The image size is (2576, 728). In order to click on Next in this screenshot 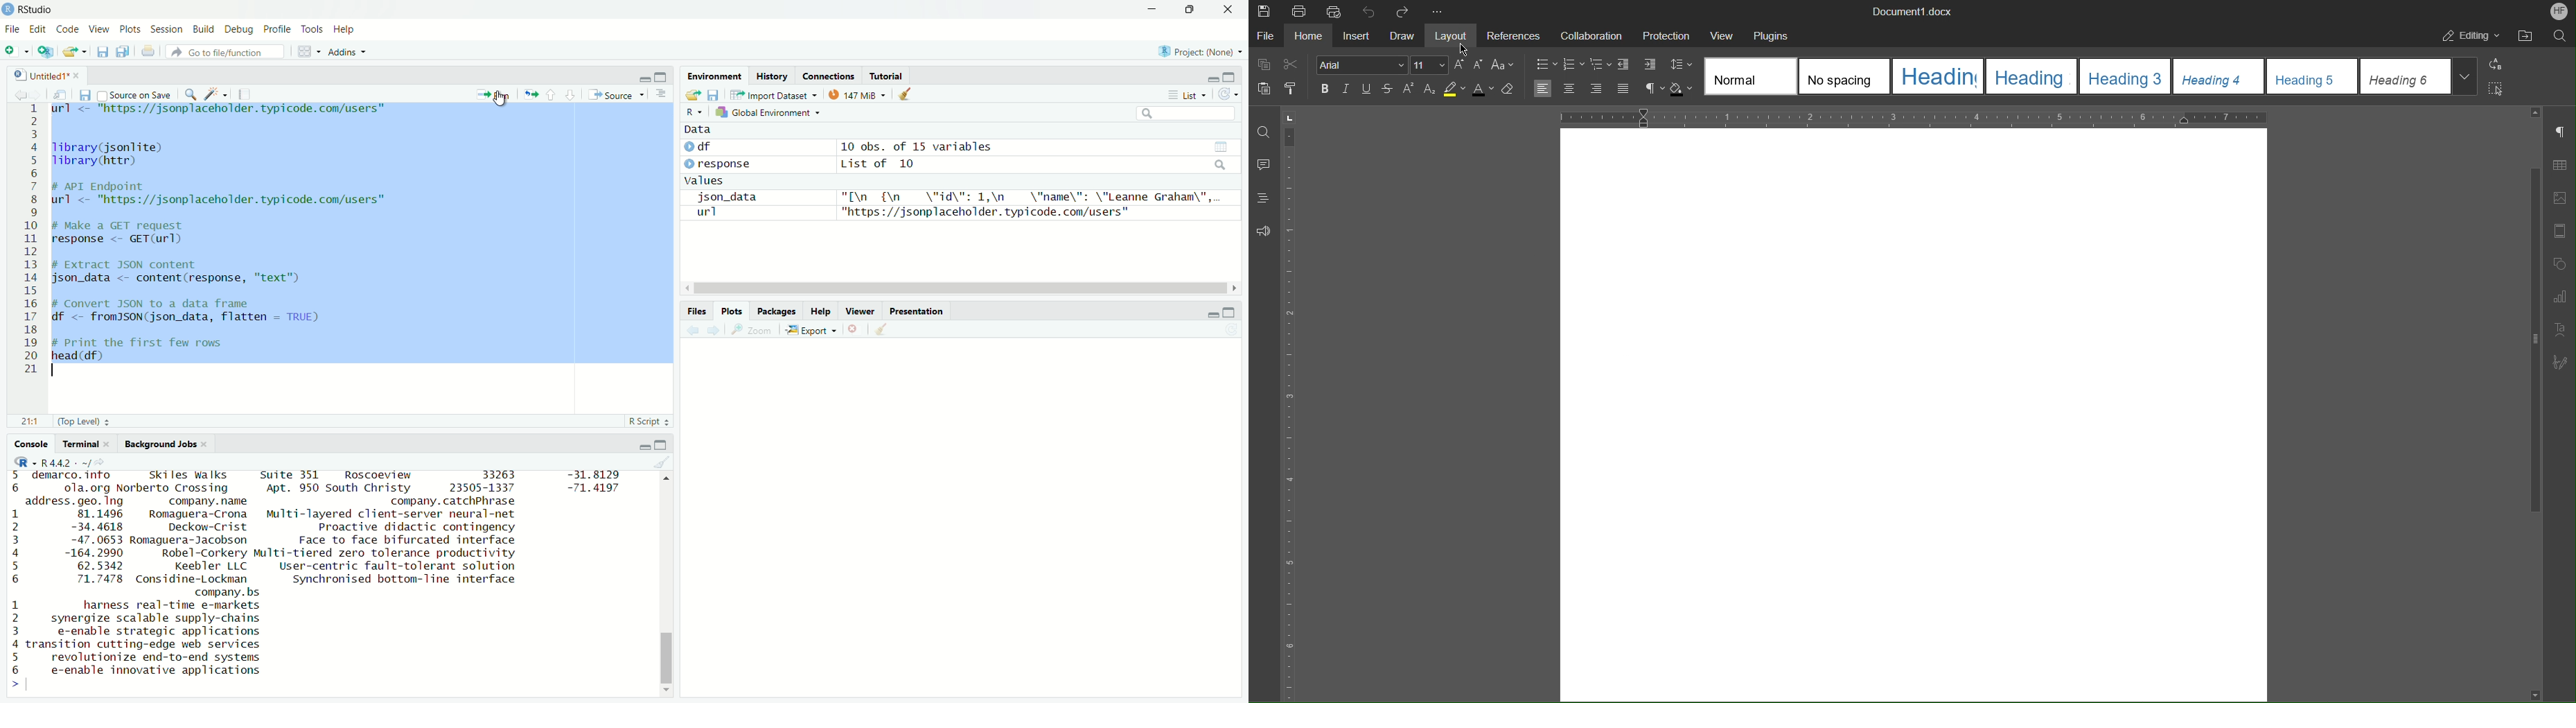, I will do `click(716, 331)`.